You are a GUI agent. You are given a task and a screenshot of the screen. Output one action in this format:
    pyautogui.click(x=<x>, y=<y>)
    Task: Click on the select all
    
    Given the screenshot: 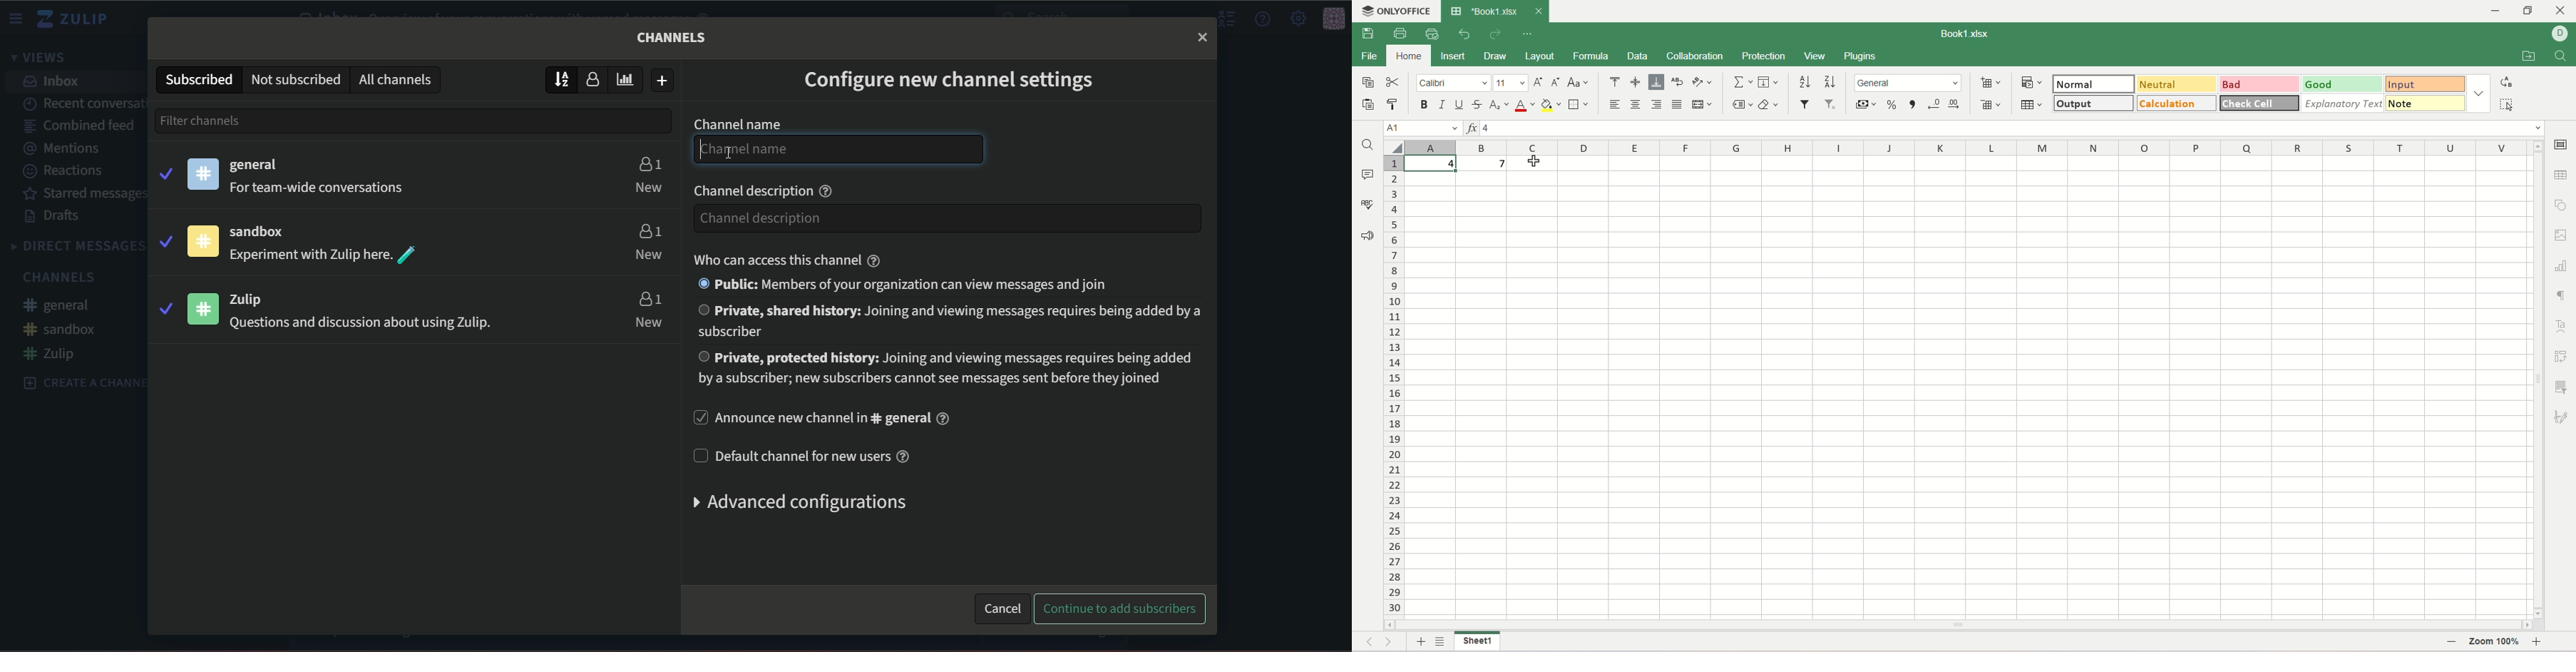 What is the action you would take?
    pyautogui.click(x=2507, y=104)
    